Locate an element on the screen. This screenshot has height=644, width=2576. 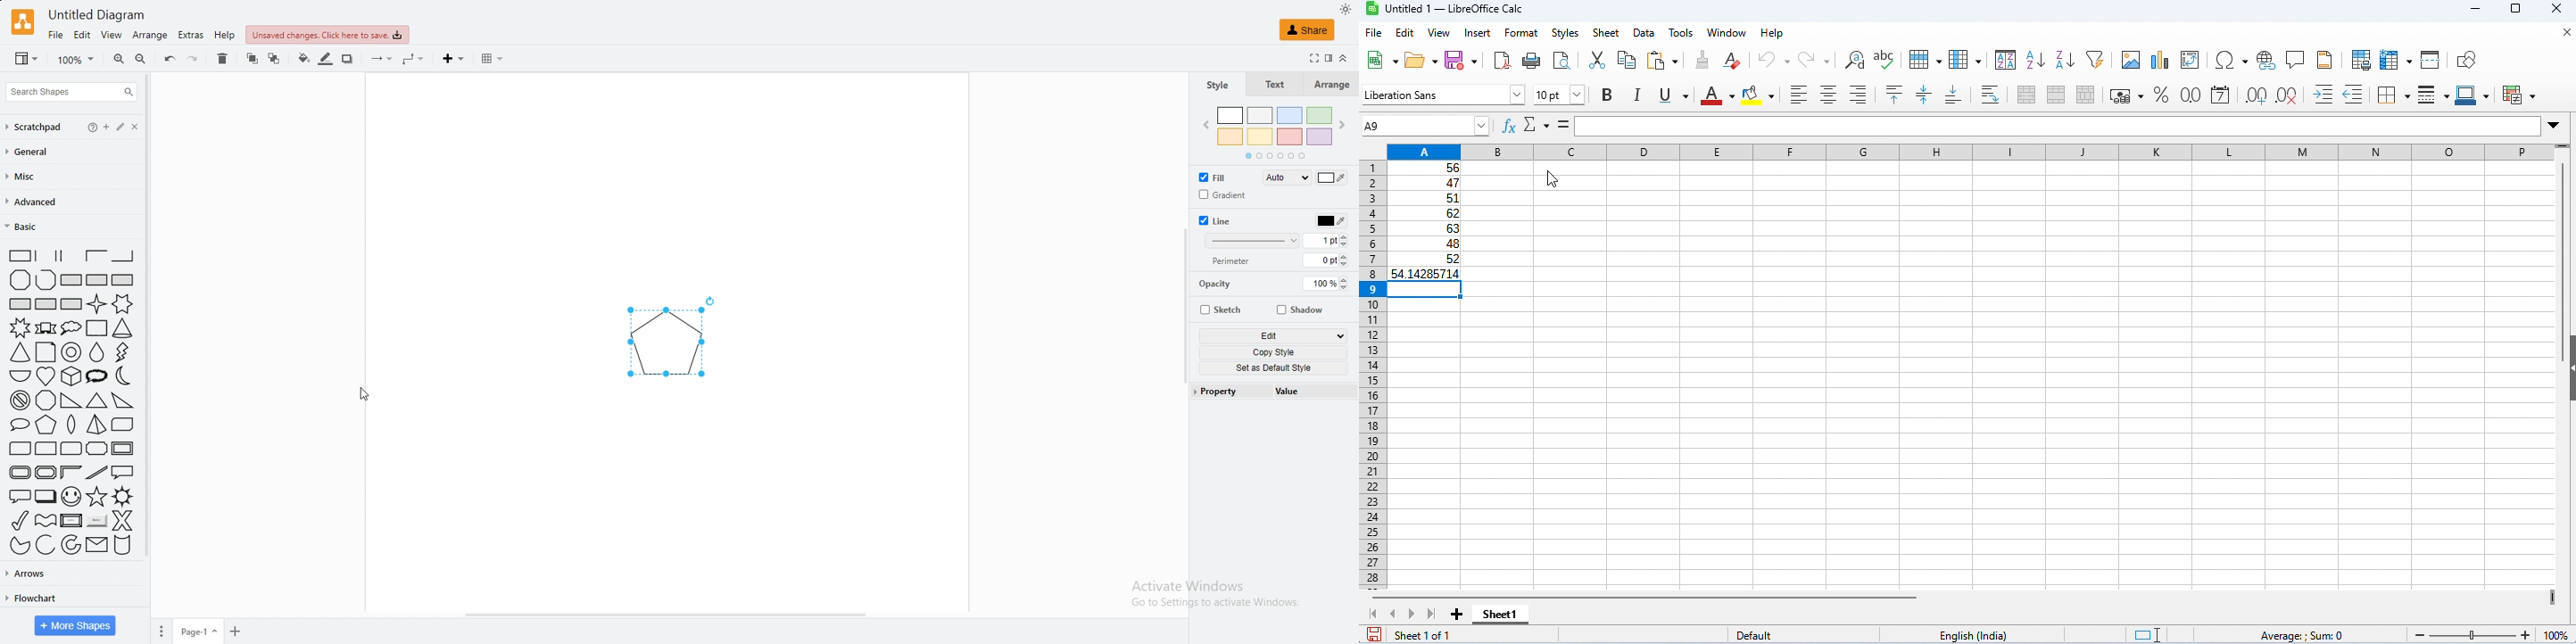
orange is located at coordinates (1232, 135).